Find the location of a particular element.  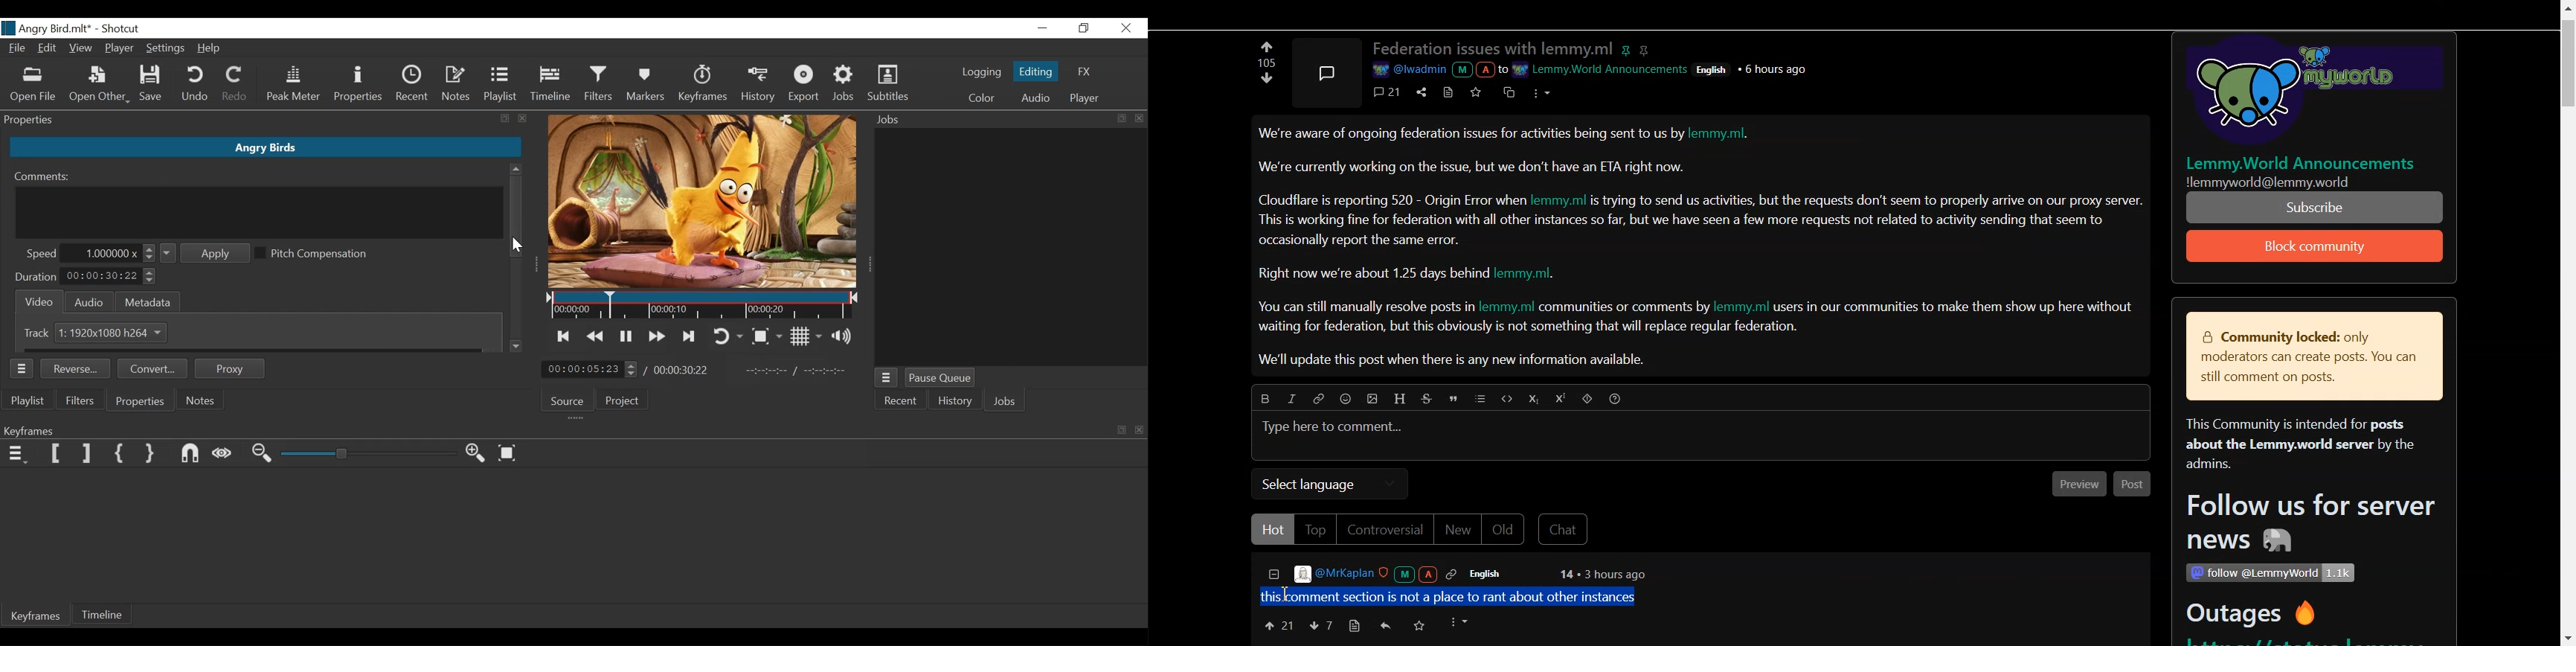

Keyframe is located at coordinates (704, 87).